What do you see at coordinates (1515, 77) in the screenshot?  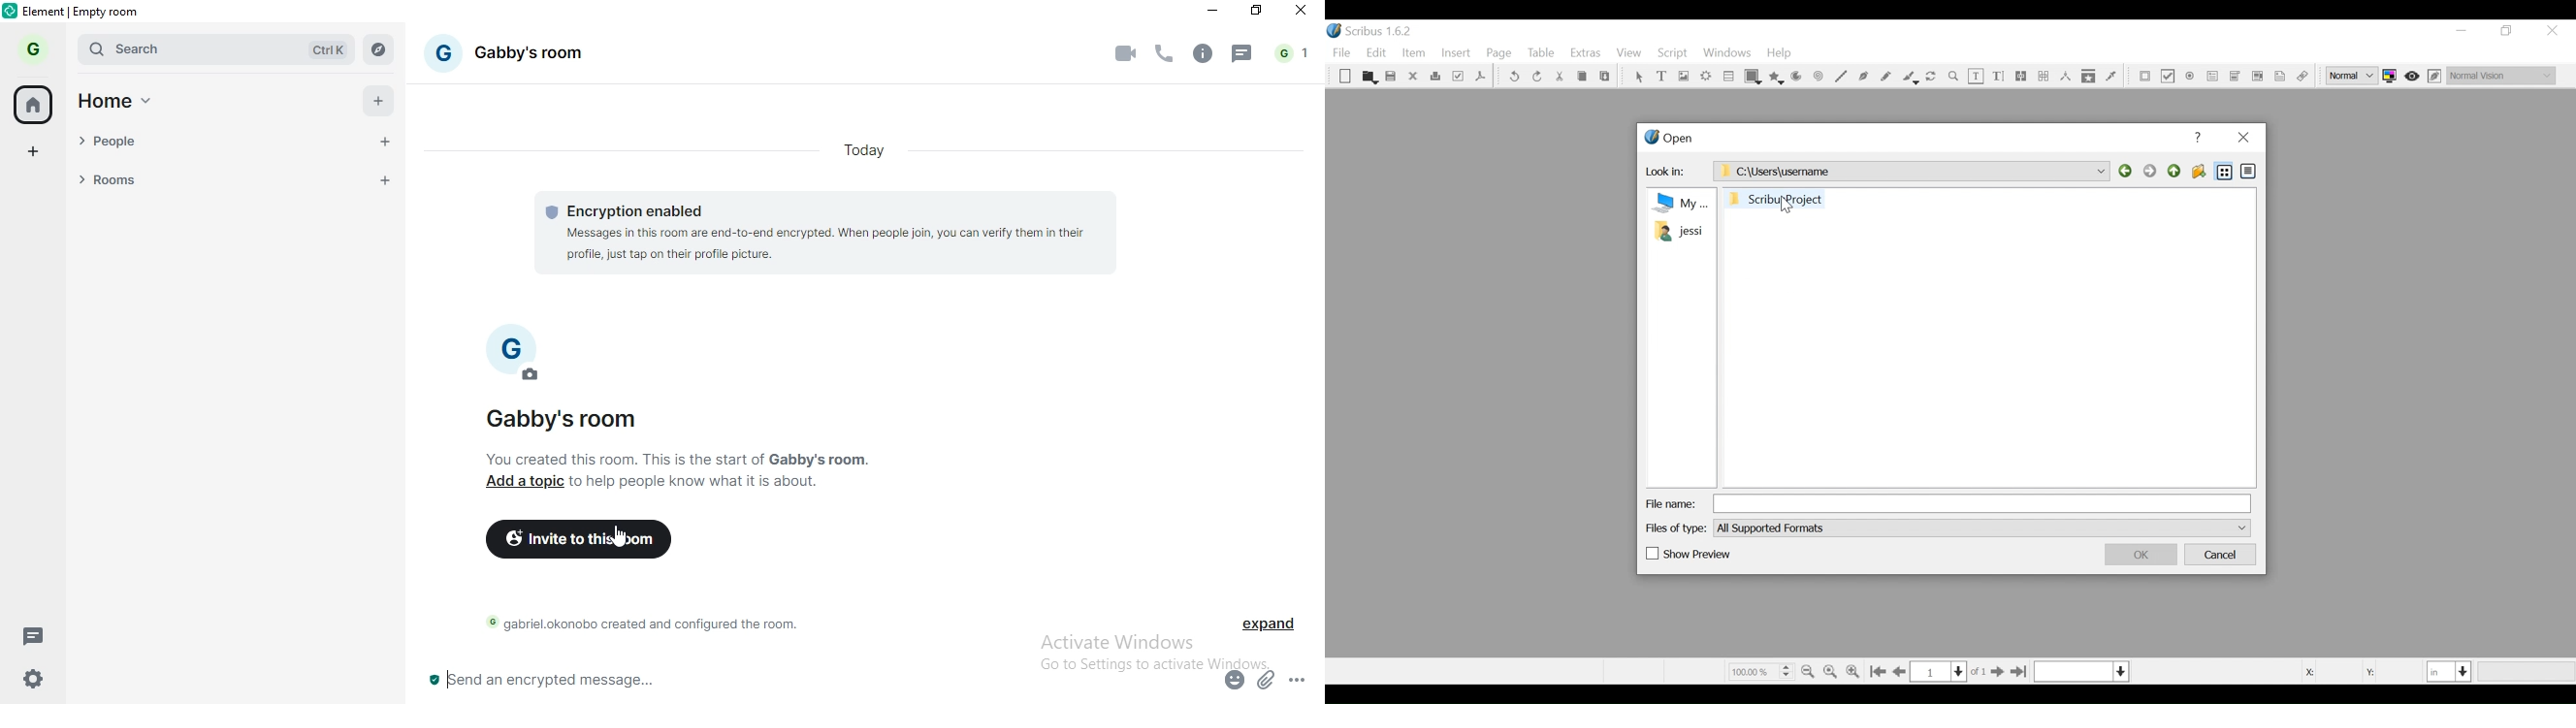 I see `undo` at bounding box center [1515, 77].